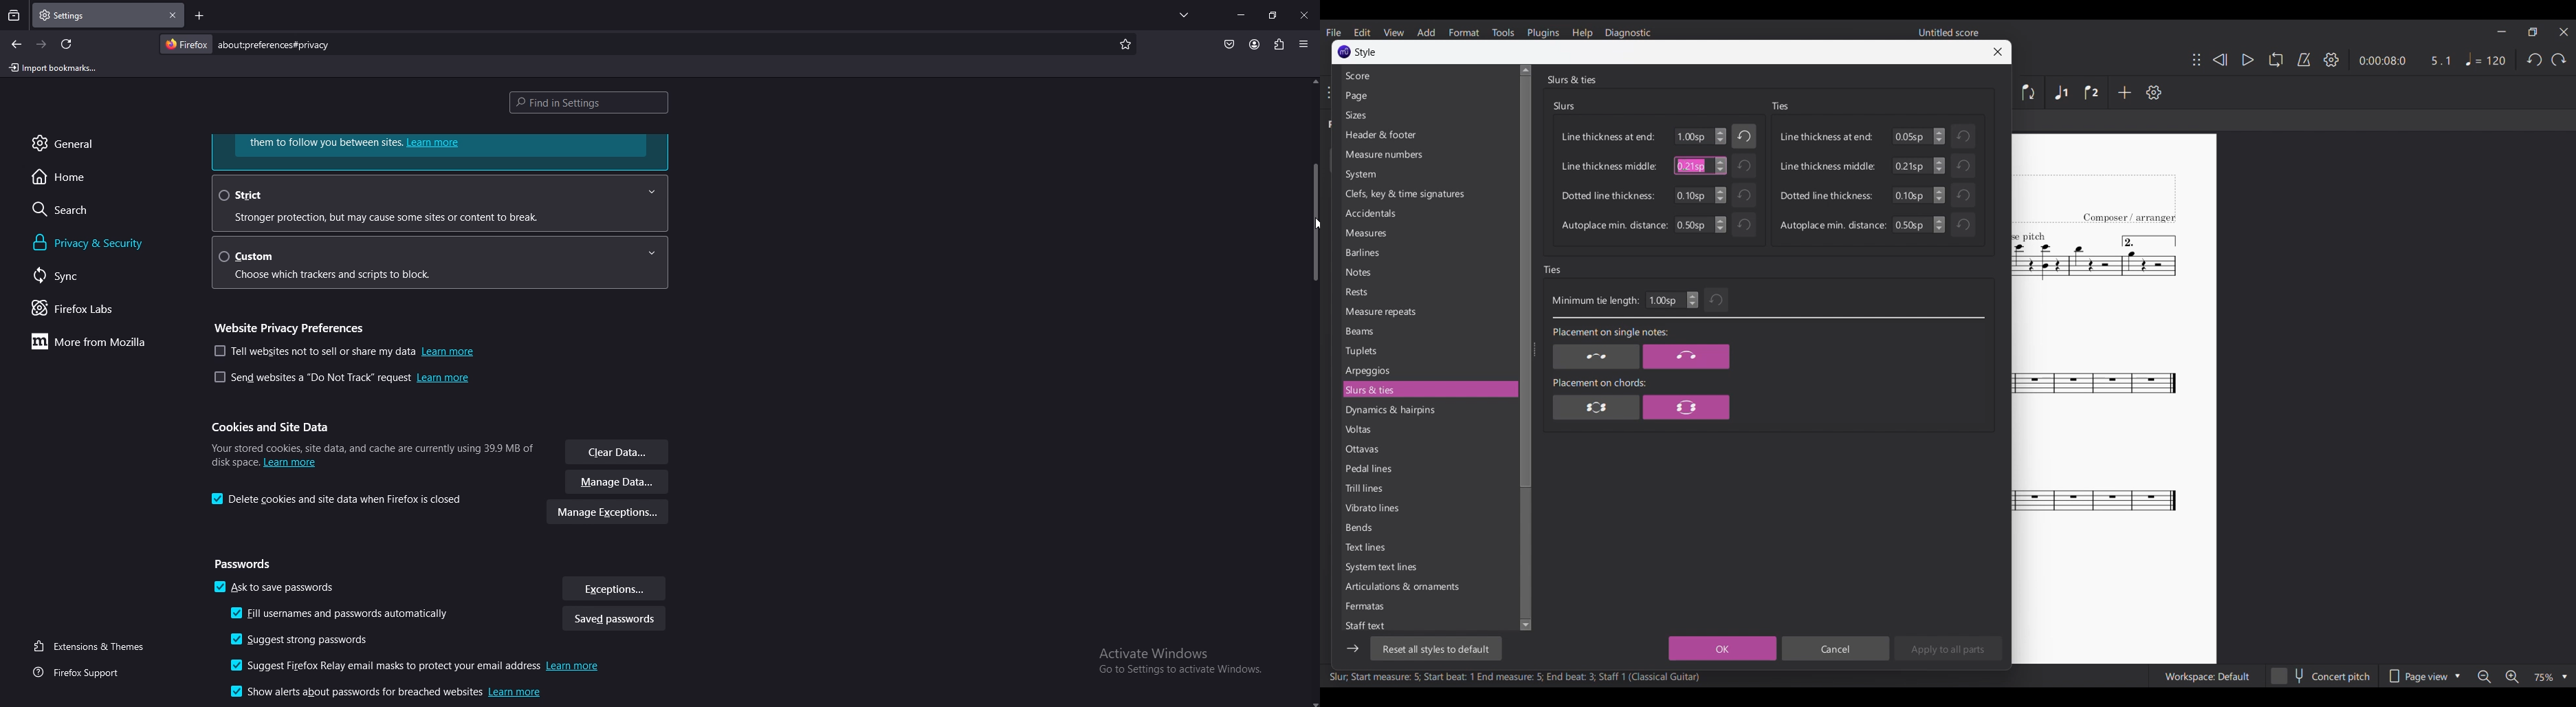 This screenshot has height=728, width=2576. Describe the element at coordinates (2091, 92) in the screenshot. I see `Voice 2` at that location.